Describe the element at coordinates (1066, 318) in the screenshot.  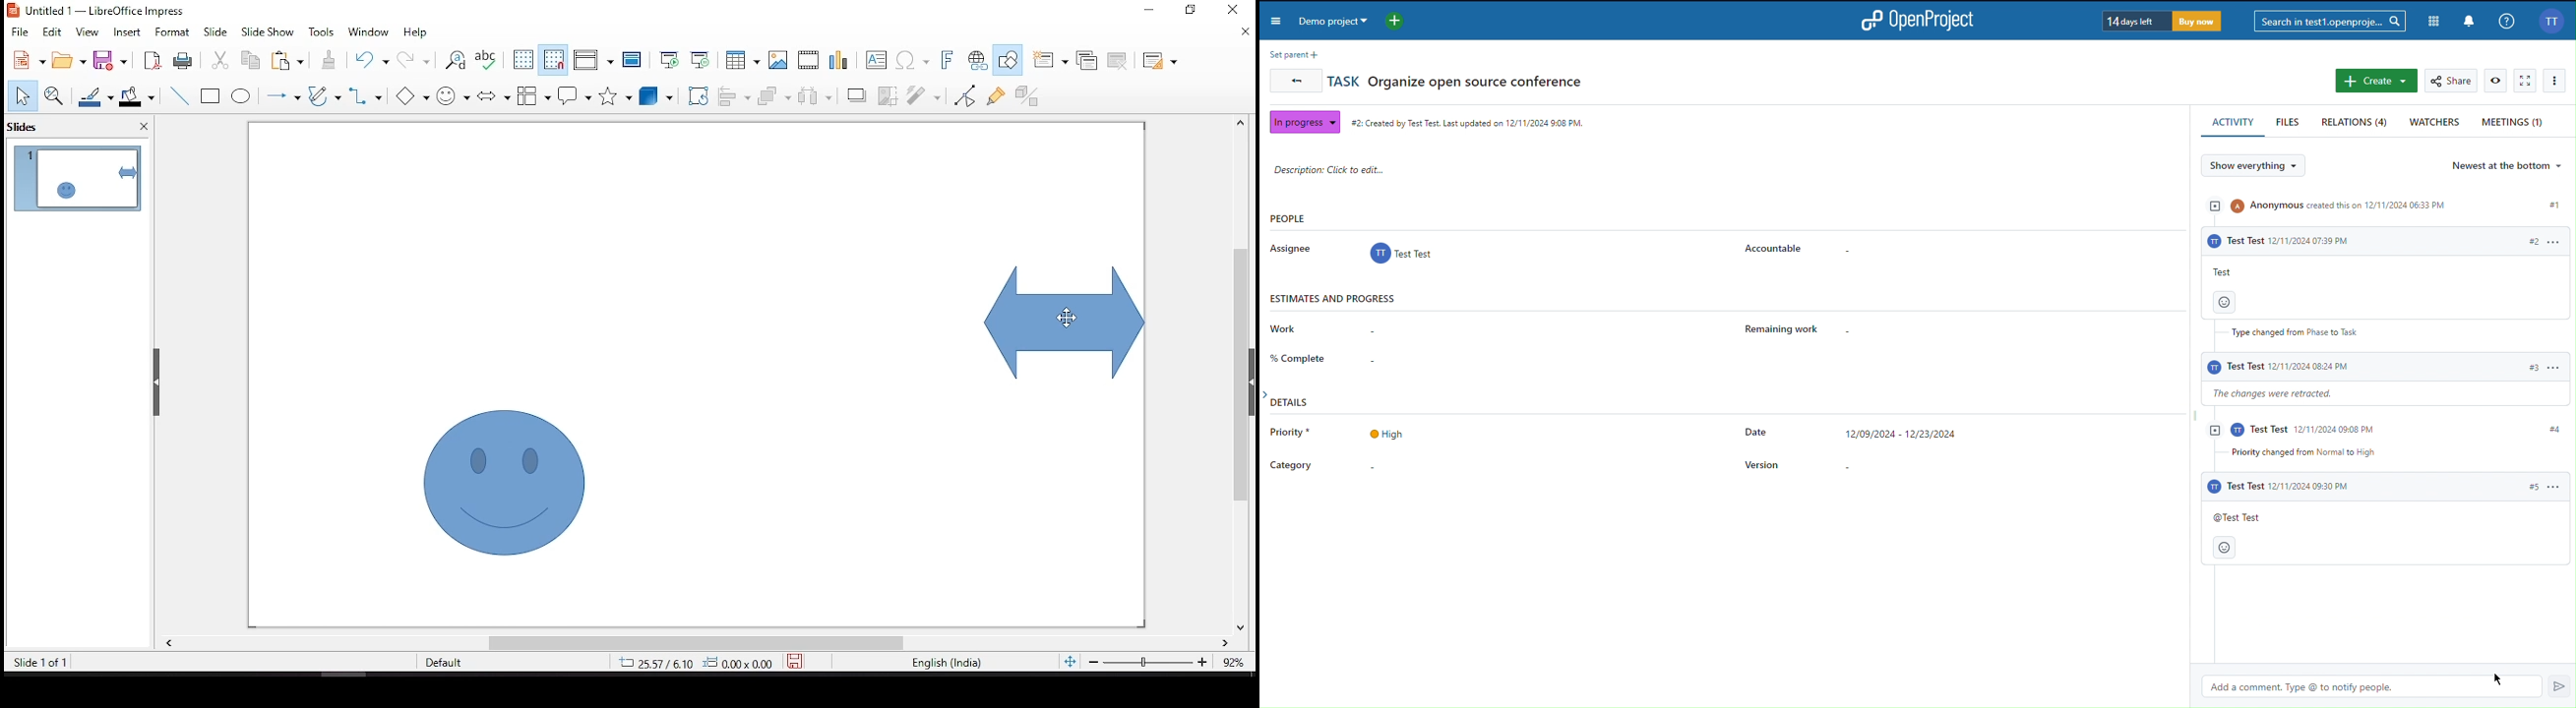
I see `cursor` at that location.